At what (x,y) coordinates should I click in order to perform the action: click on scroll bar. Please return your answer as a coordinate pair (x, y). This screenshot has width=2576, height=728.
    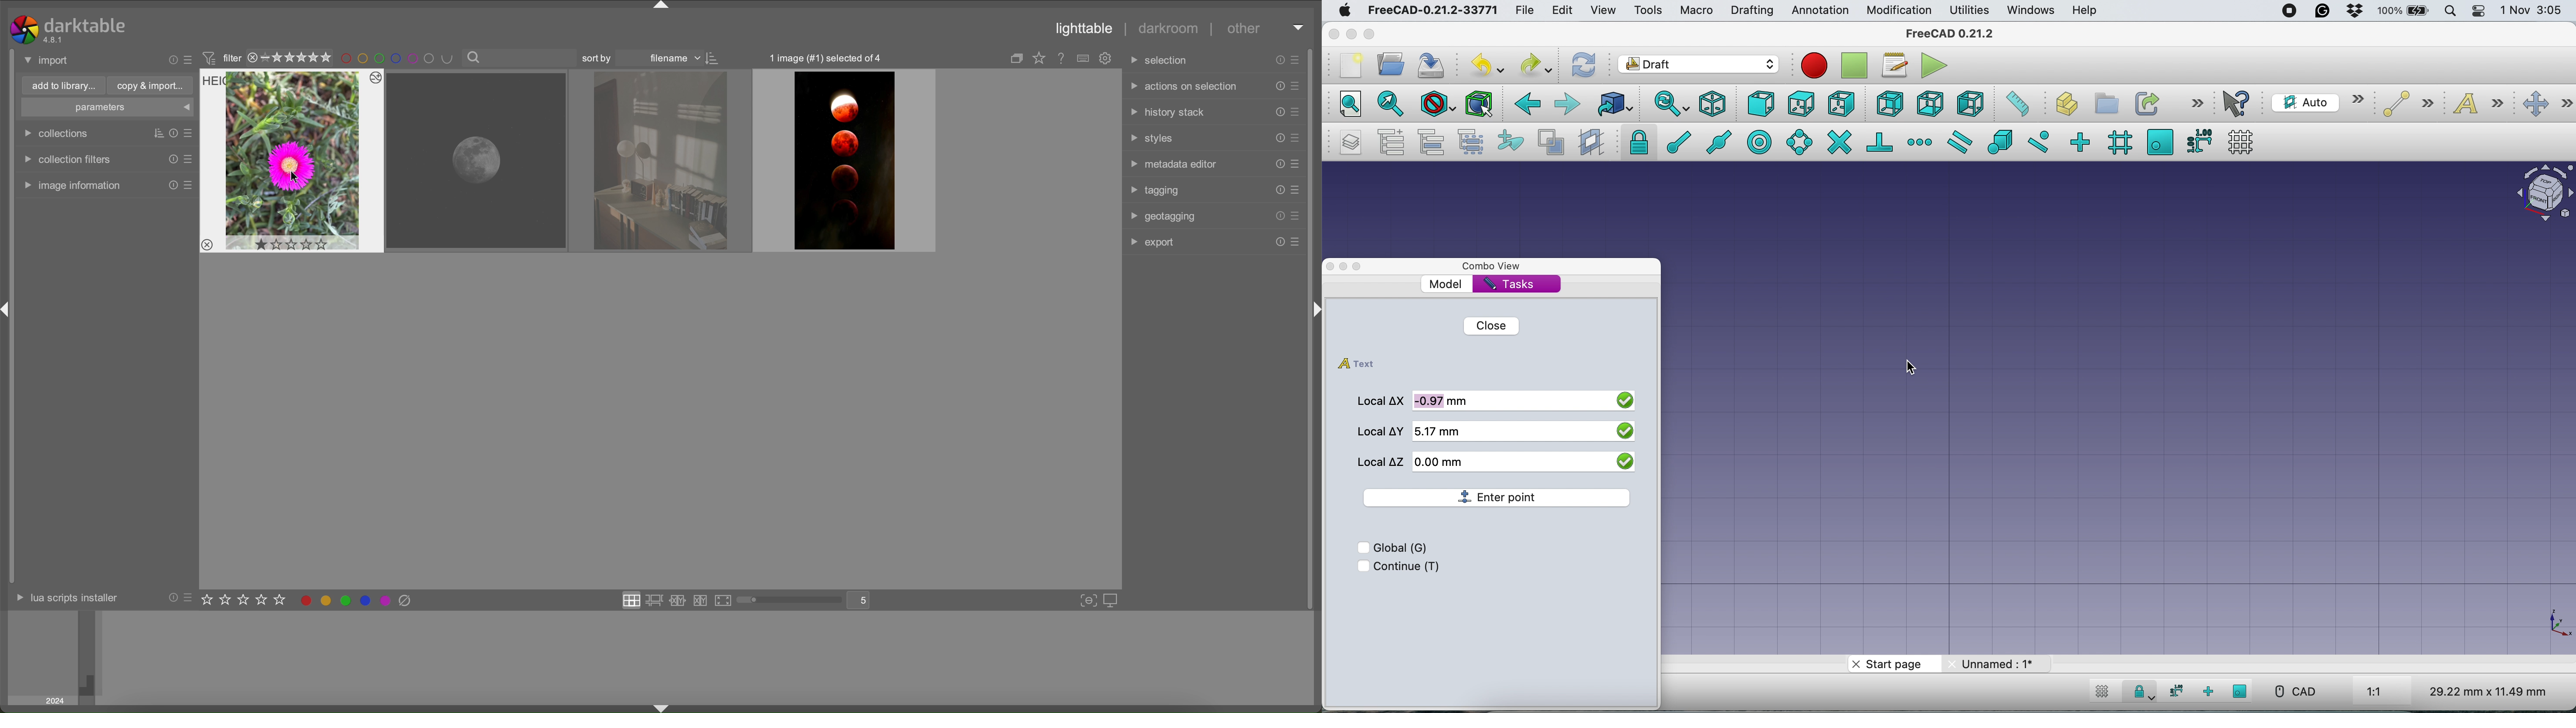
    Looking at the image, I should click on (789, 601).